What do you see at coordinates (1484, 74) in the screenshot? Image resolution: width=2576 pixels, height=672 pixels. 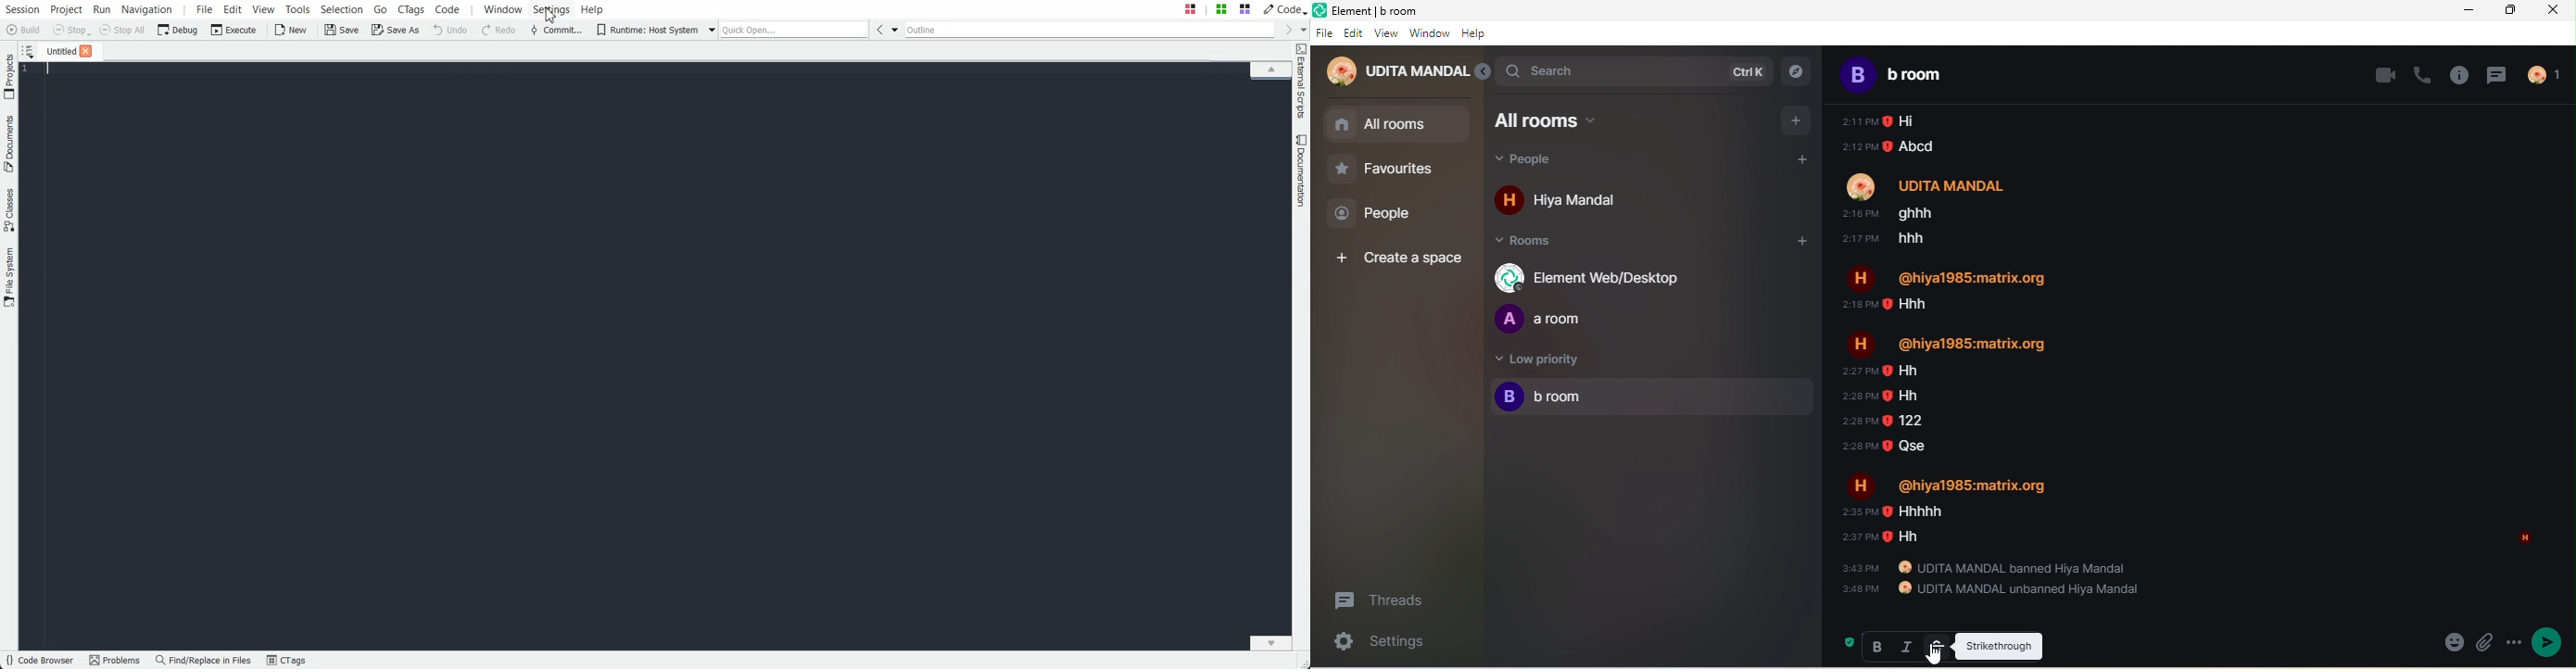 I see `collapse` at bounding box center [1484, 74].